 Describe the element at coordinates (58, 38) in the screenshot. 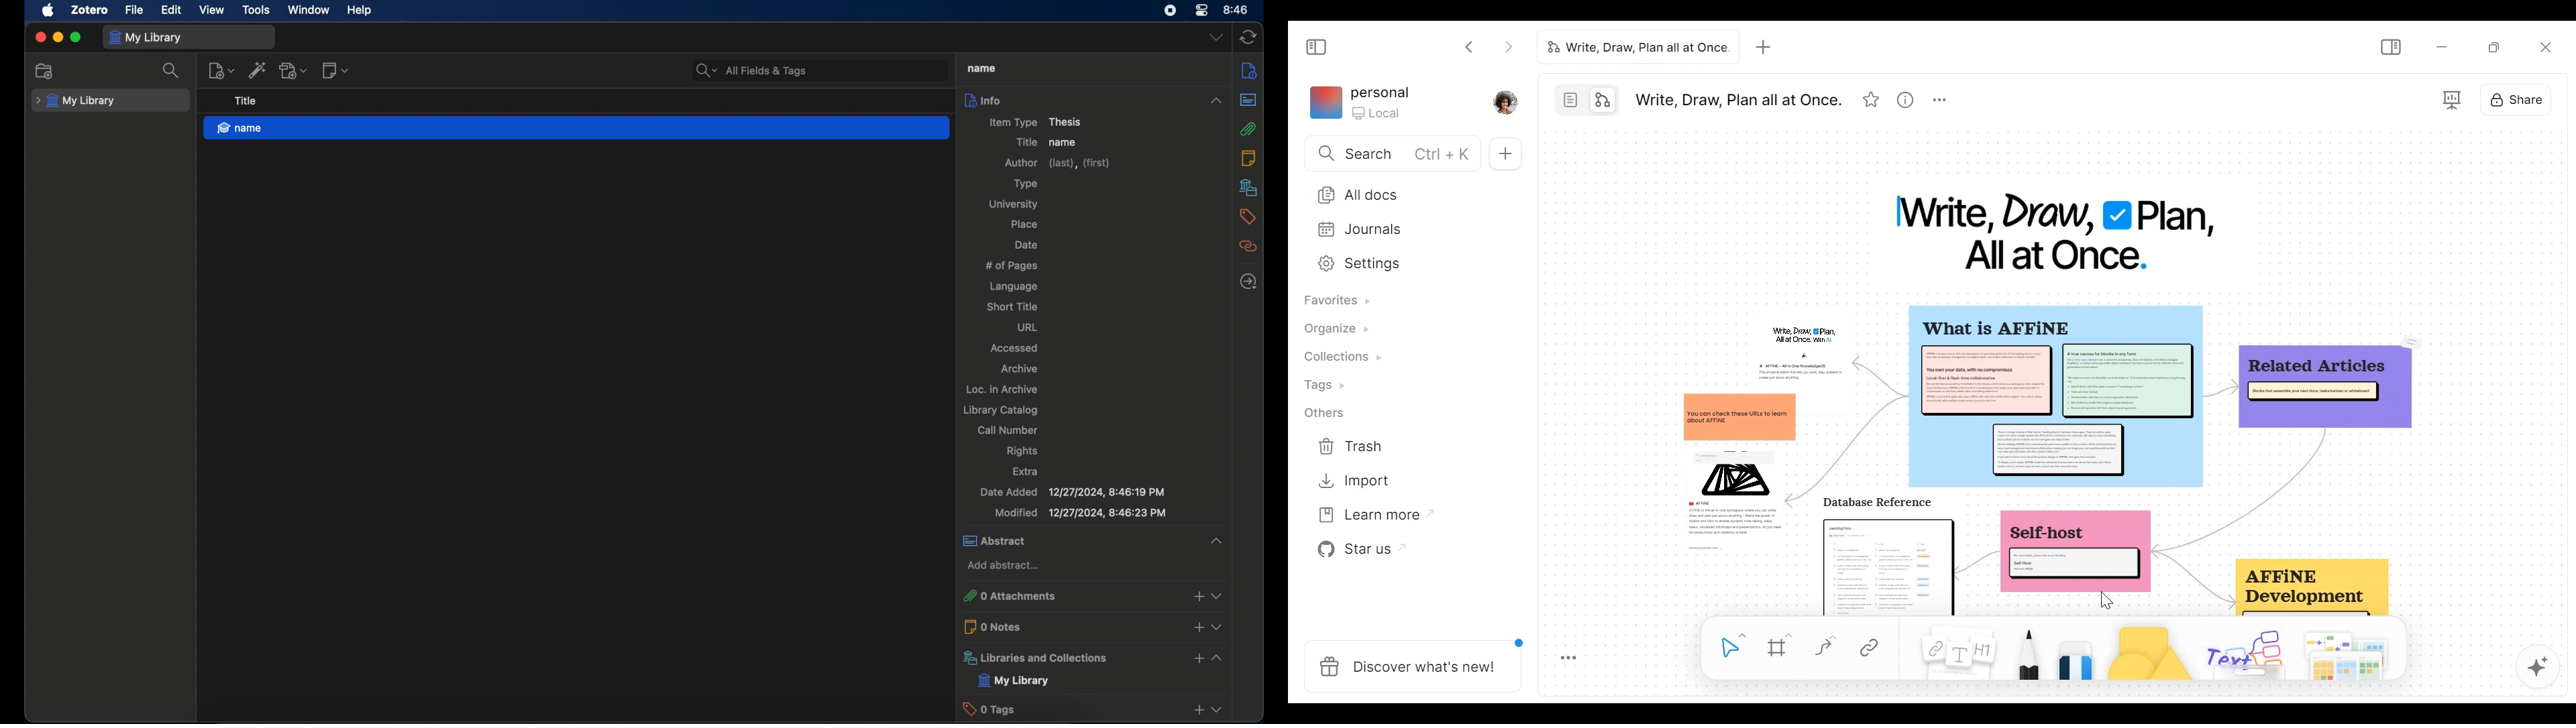

I see `minimize` at that location.